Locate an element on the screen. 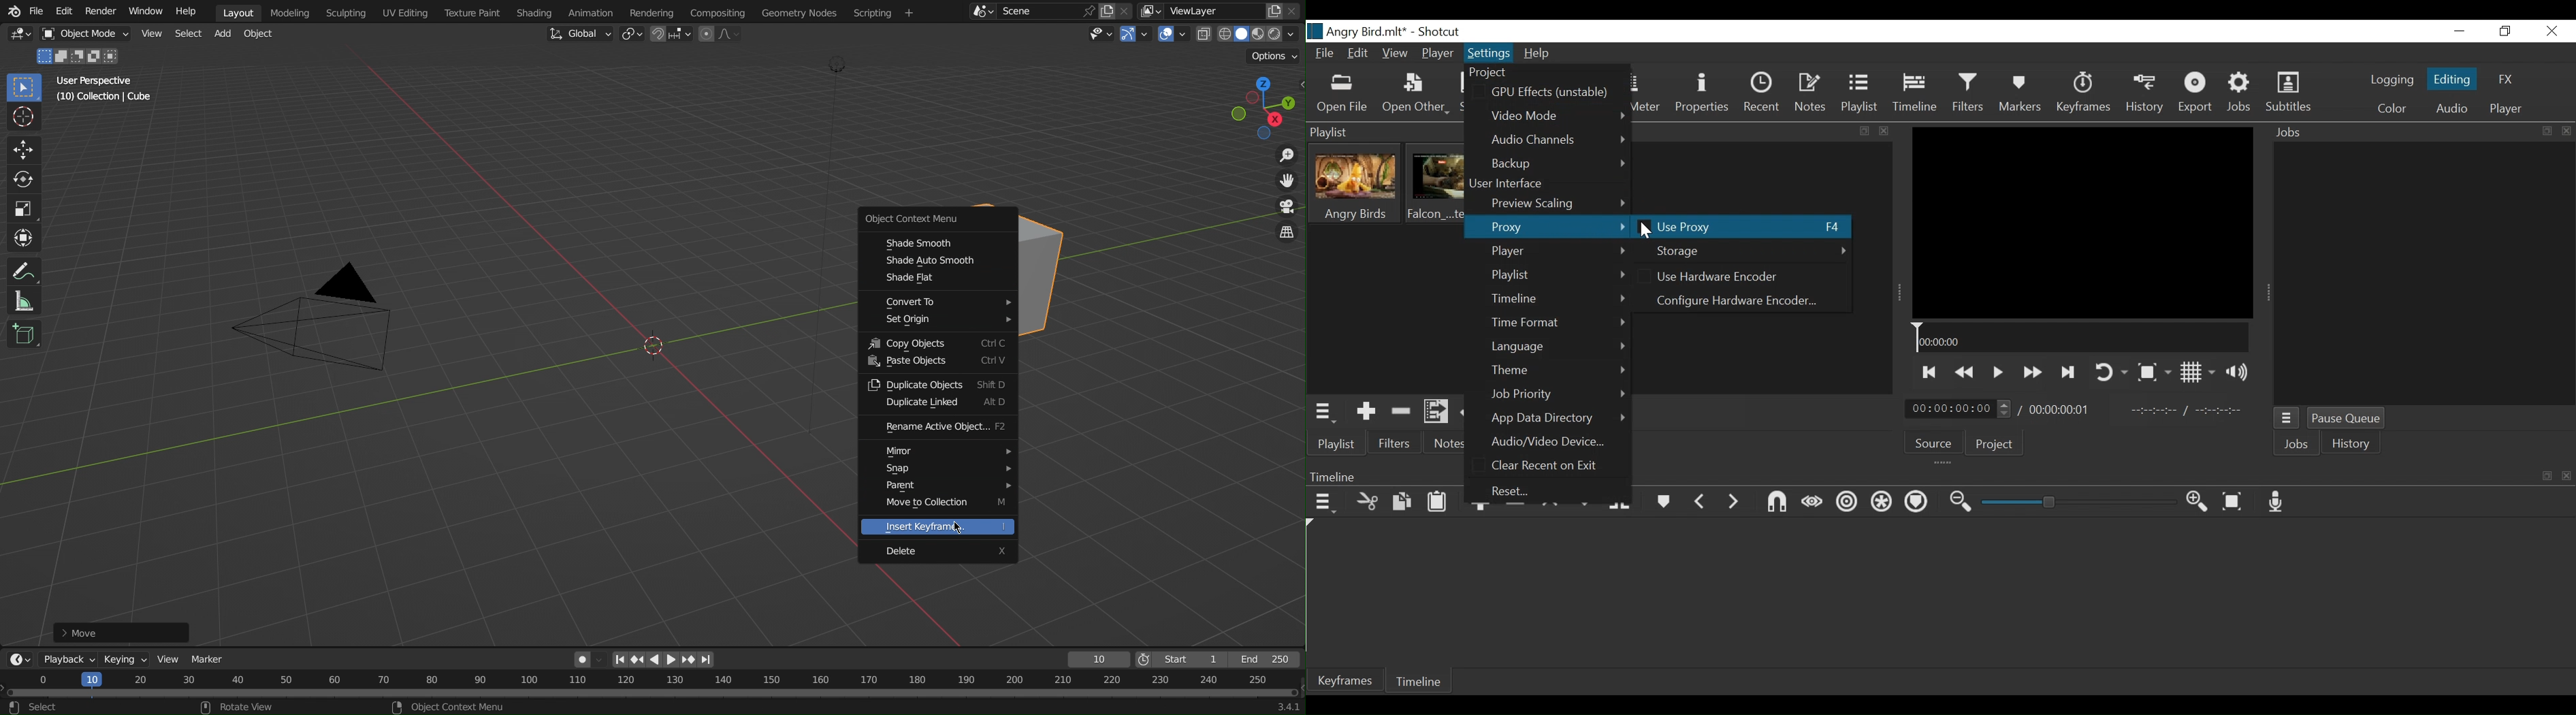 Image resolution: width=2576 pixels, height=728 pixels. Toggle Zoom is located at coordinates (2152, 372).